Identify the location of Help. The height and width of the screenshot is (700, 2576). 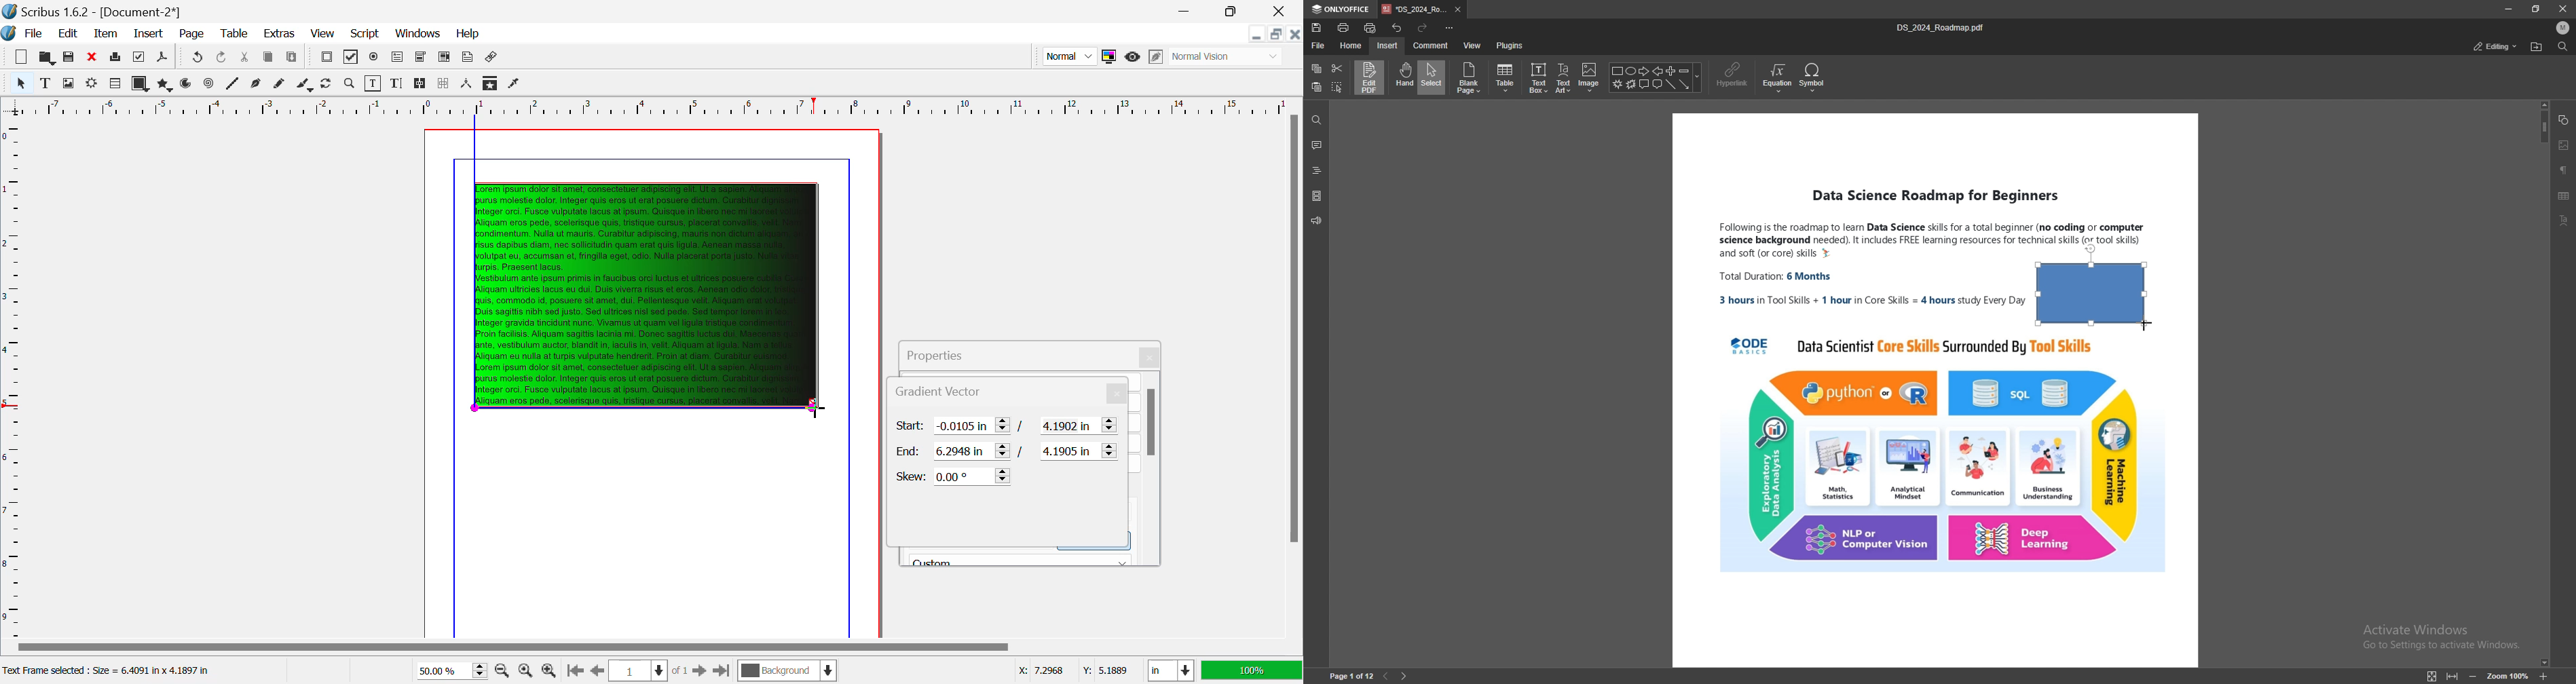
(469, 34).